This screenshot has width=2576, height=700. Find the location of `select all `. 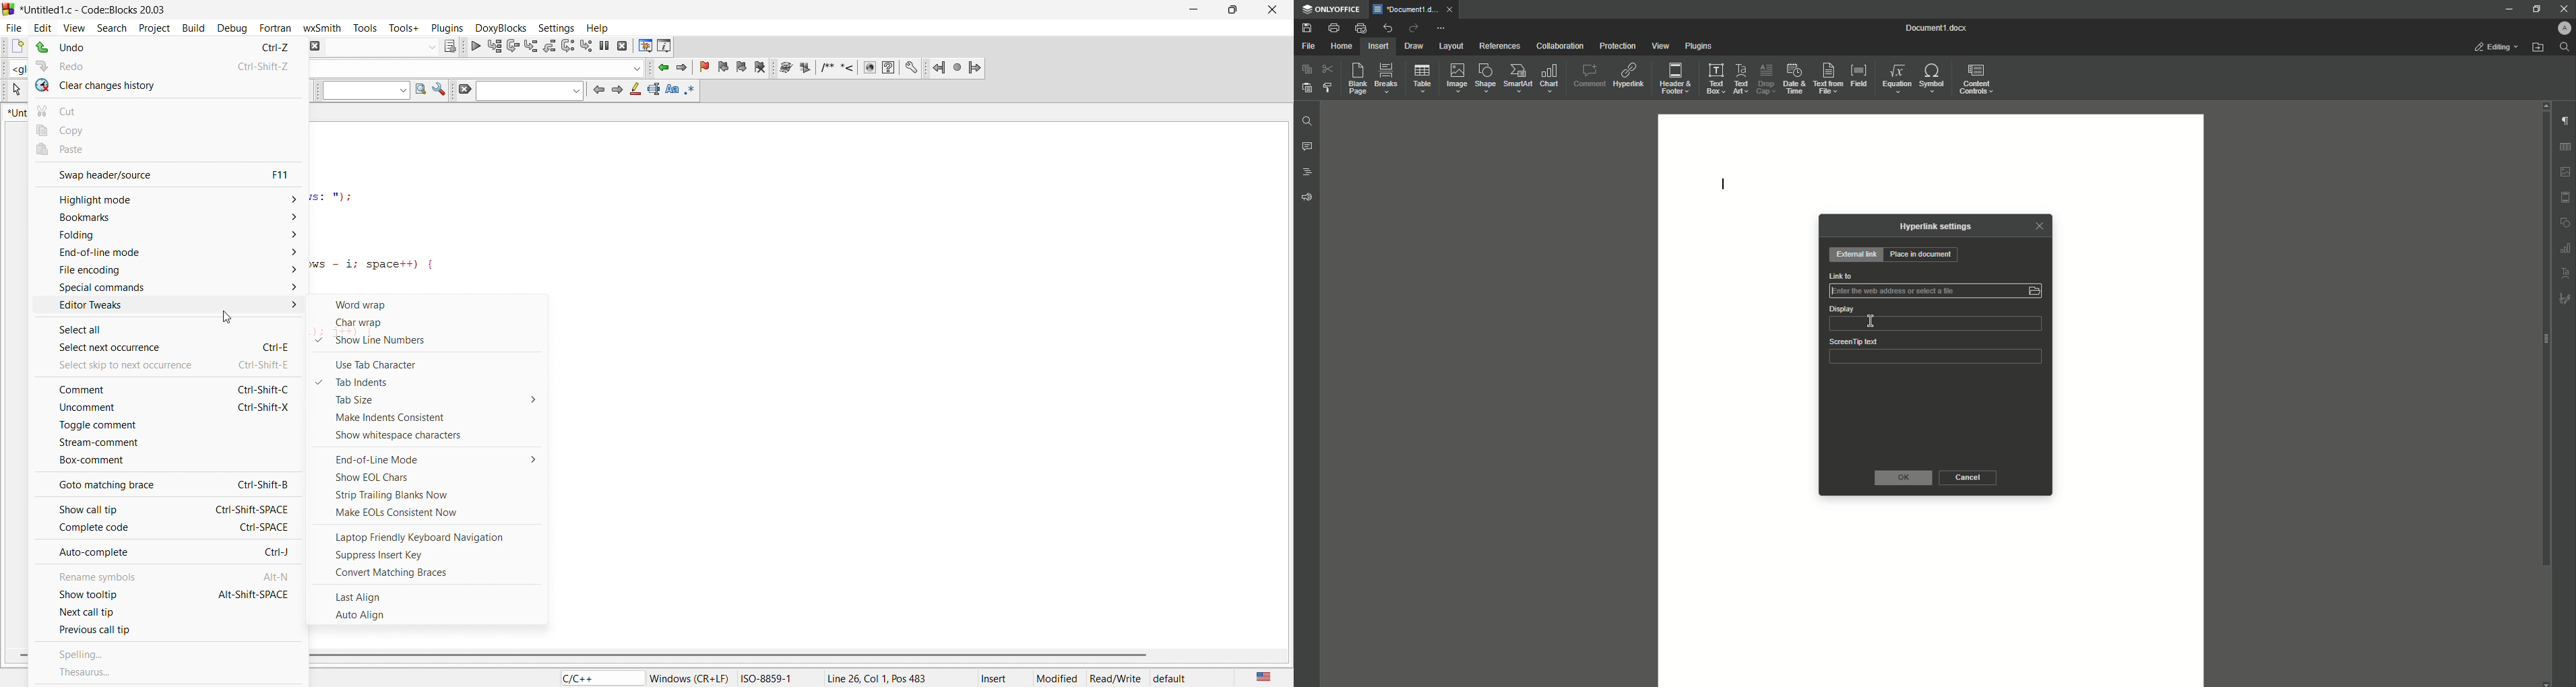

select all  is located at coordinates (113, 331).